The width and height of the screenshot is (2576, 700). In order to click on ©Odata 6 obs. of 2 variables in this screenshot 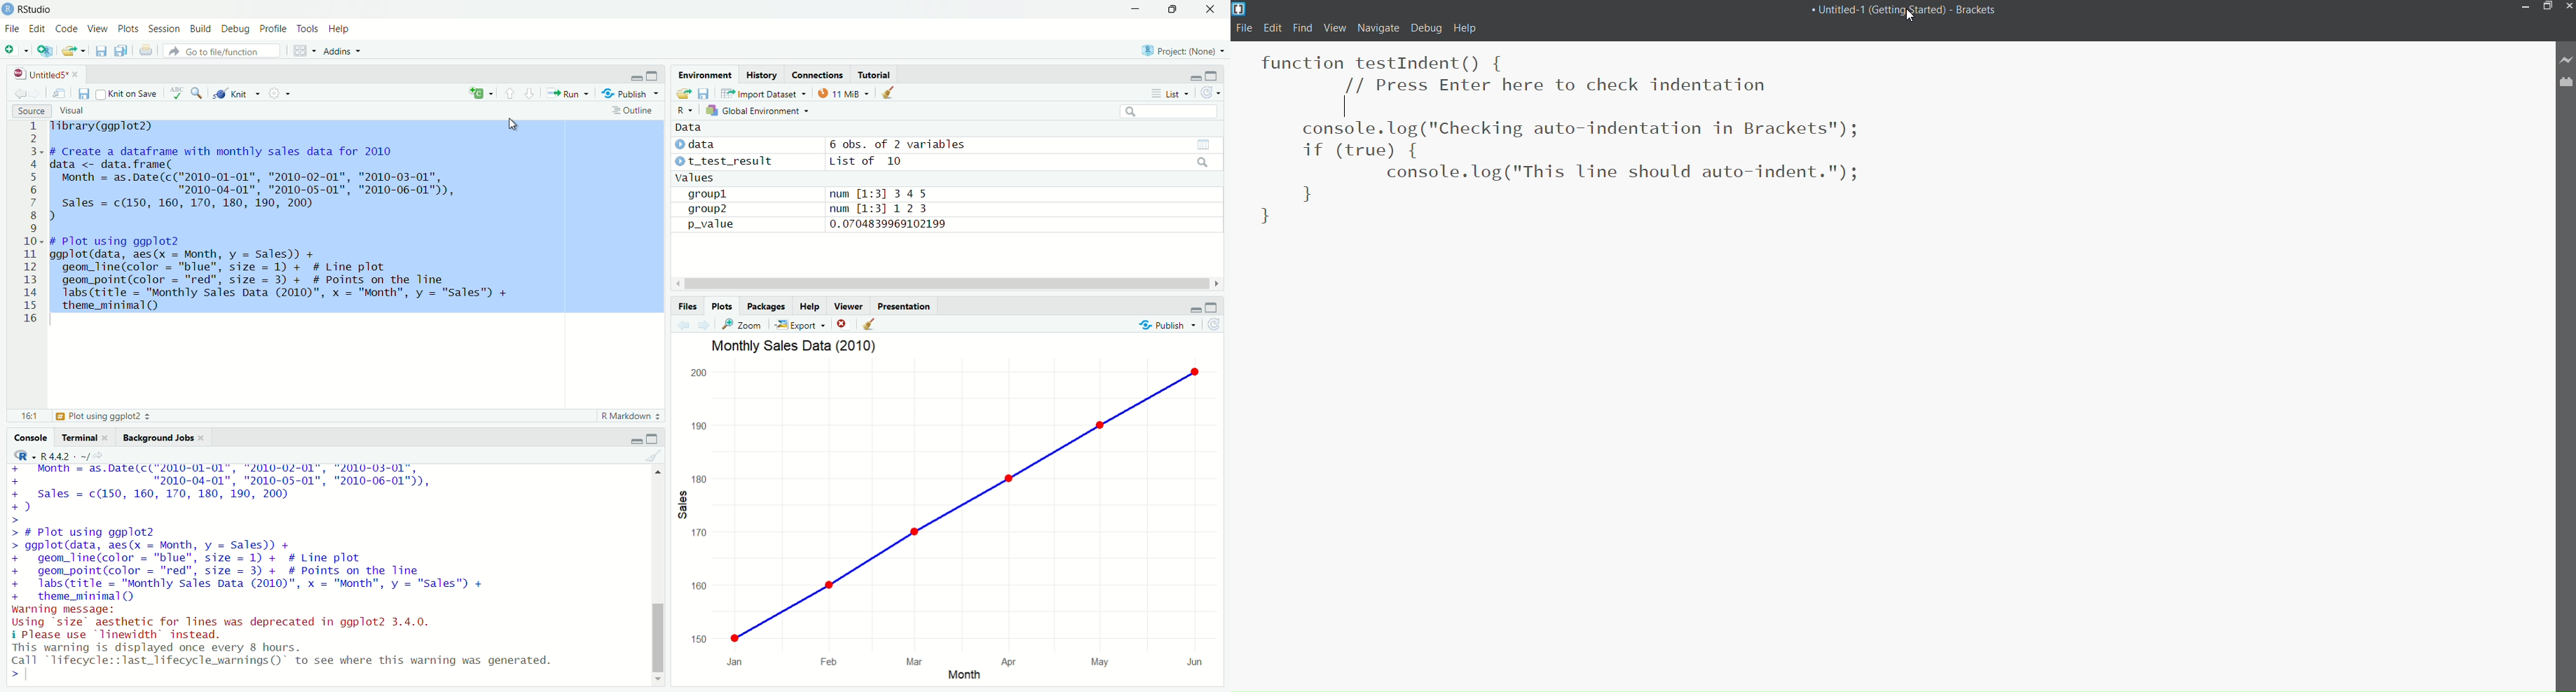, I will do `click(828, 142)`.